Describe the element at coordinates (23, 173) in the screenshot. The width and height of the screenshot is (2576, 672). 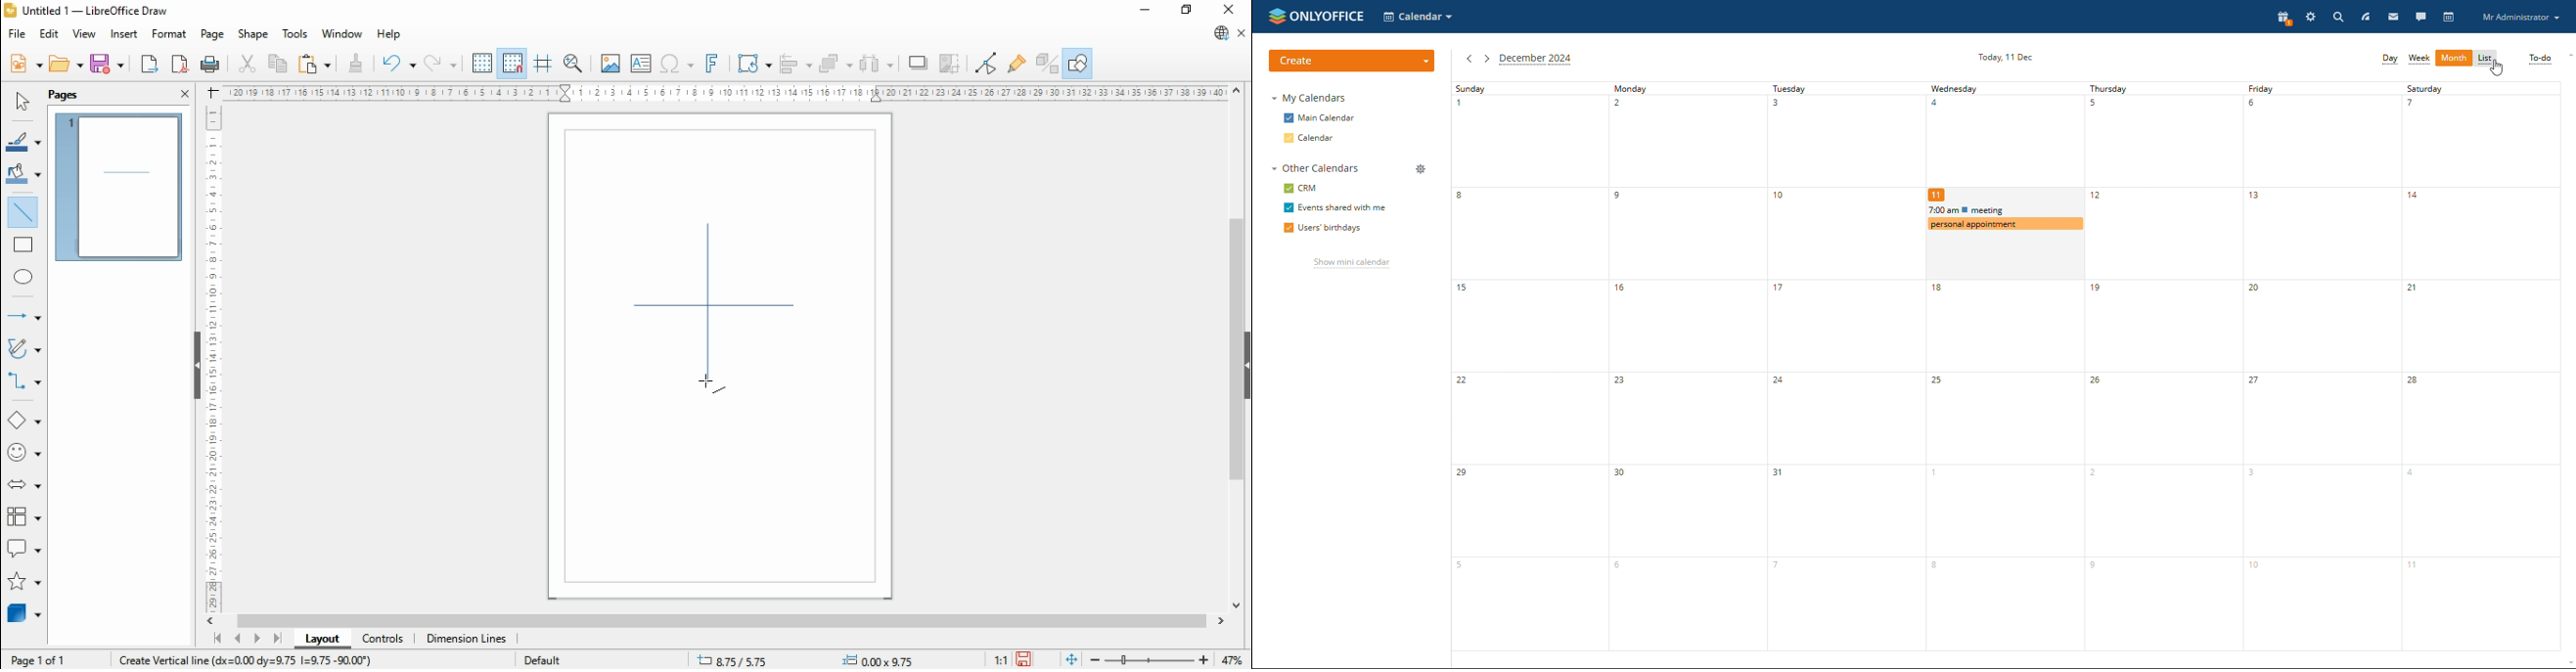
I see `fill color` at that location.